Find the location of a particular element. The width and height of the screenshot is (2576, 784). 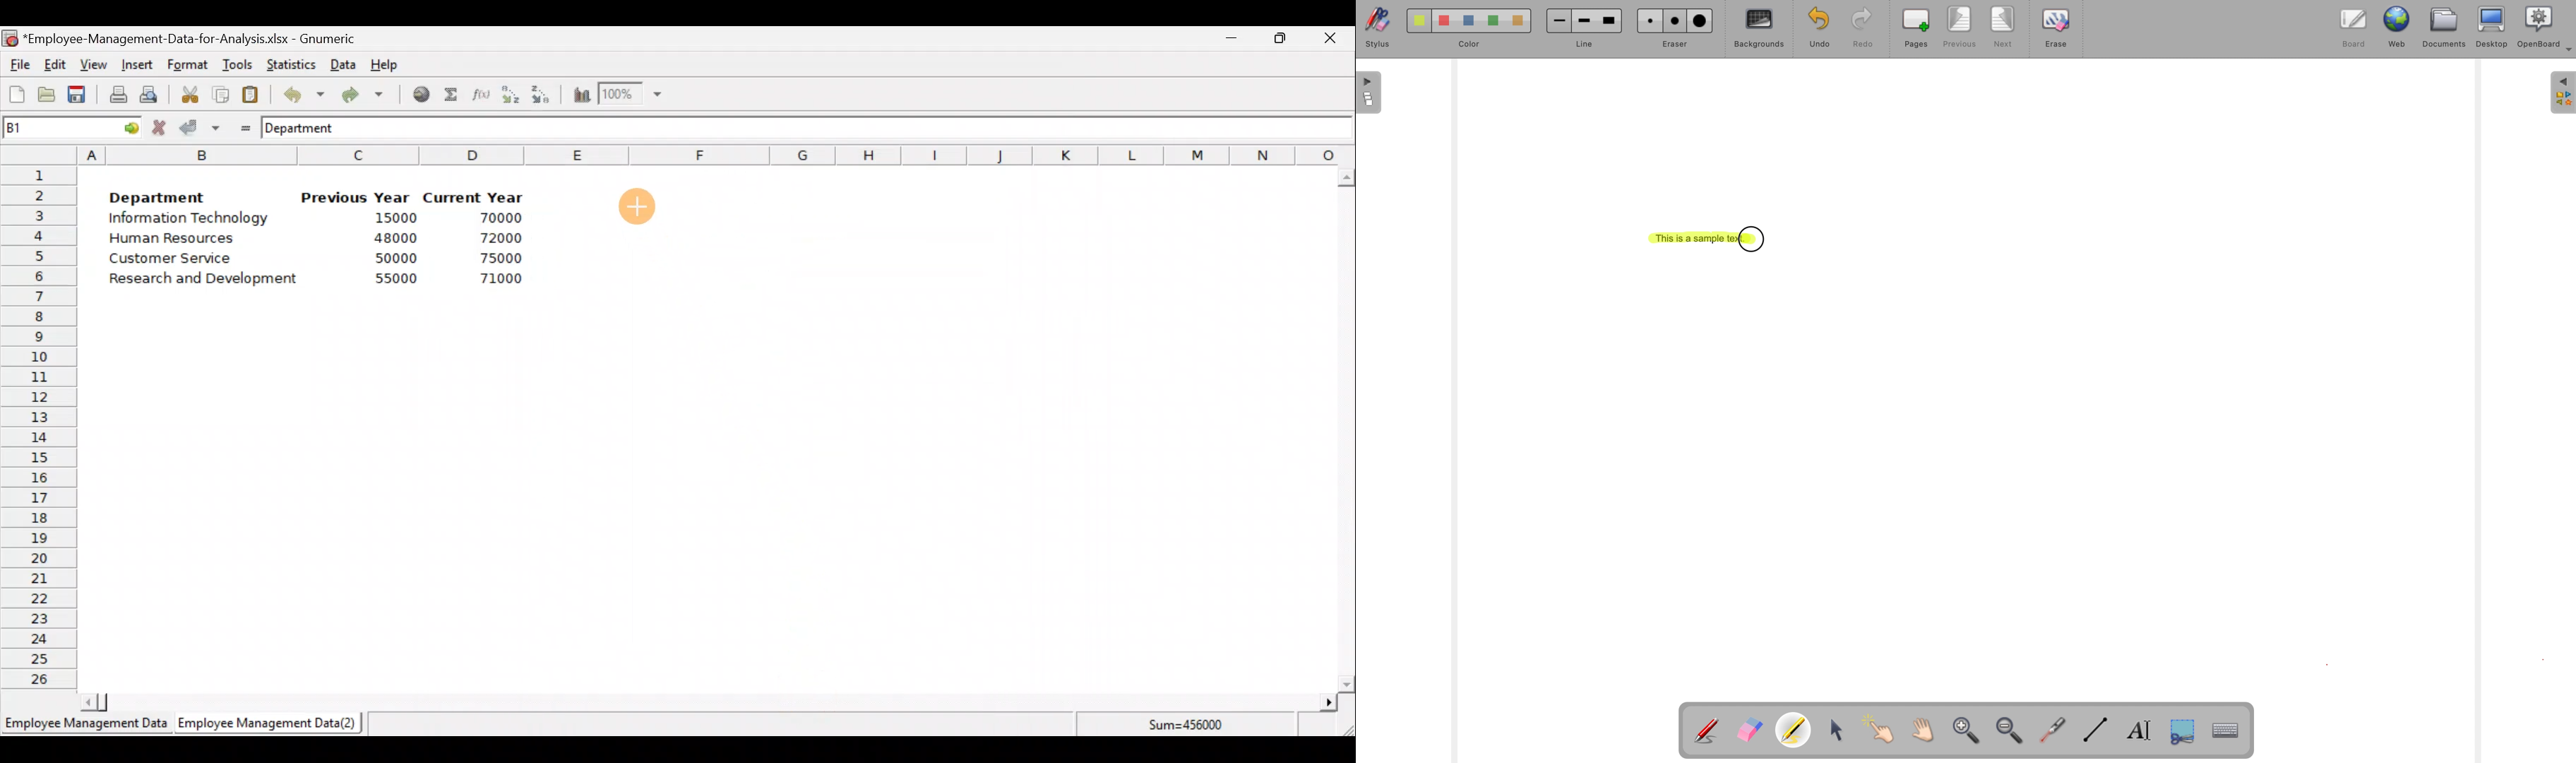

Columns is located at coordinates (716, 155).